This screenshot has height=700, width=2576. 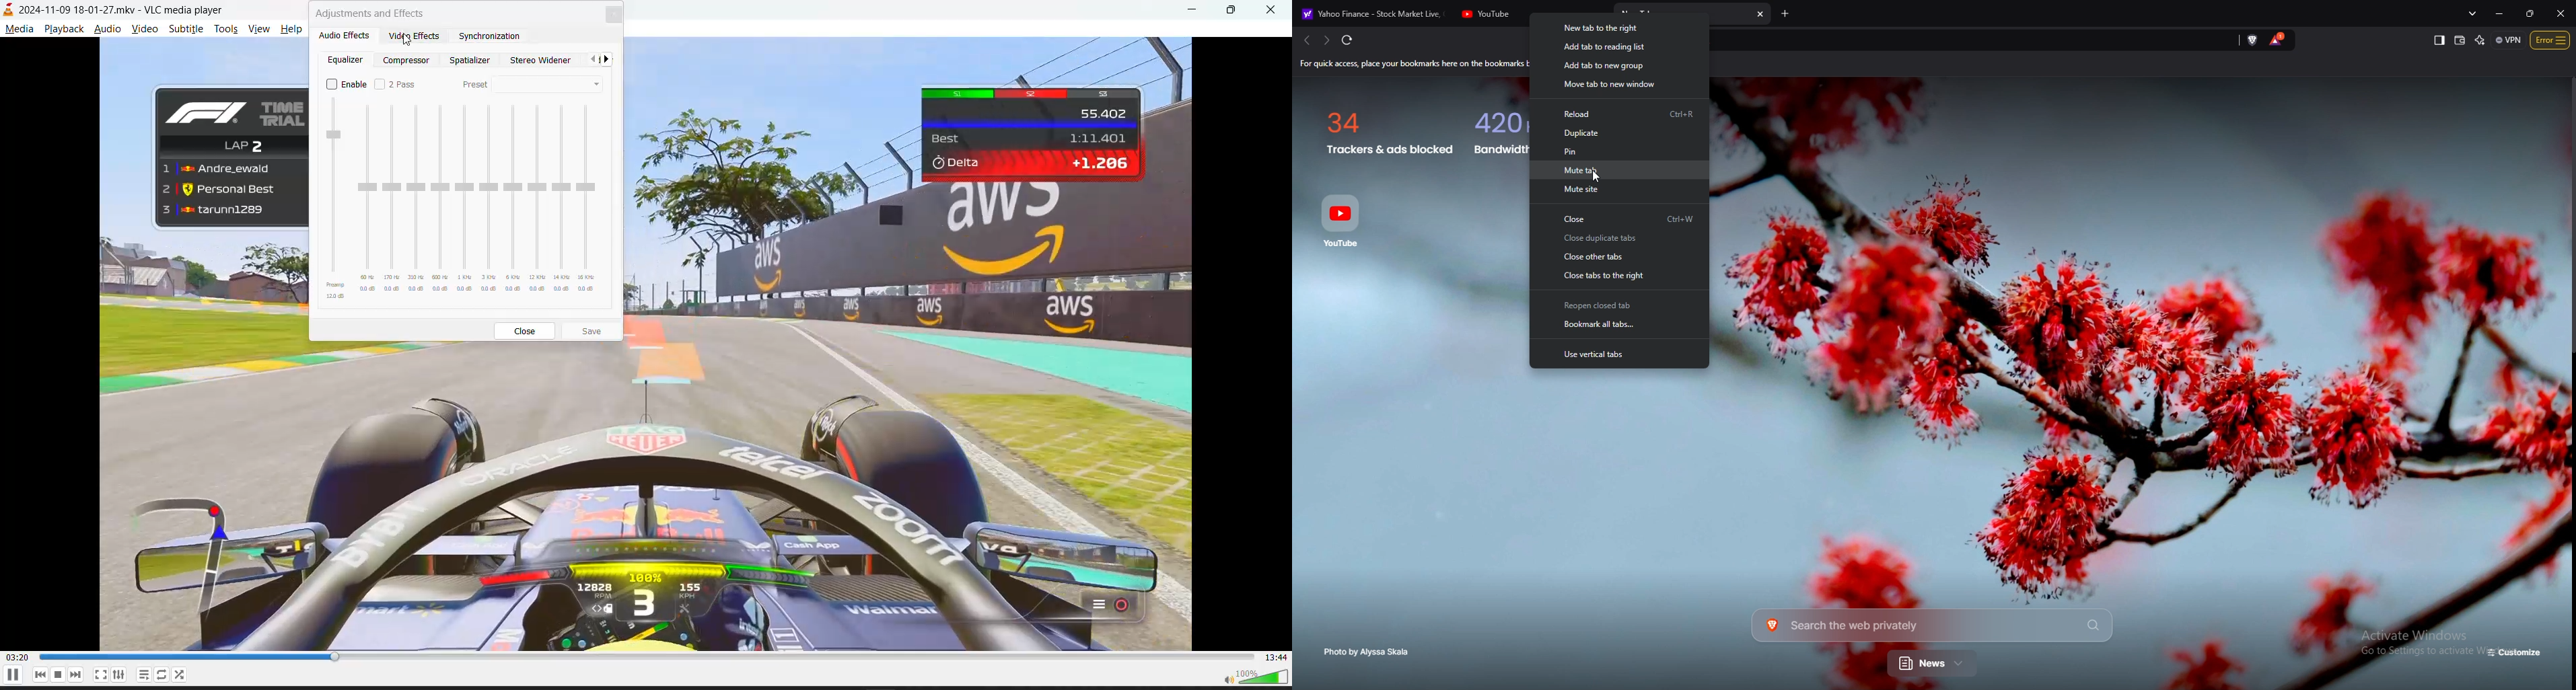 What do you see at coordinates (144, 675) in the screenshot?
I see `playlist` at bounding box center [144, 675].